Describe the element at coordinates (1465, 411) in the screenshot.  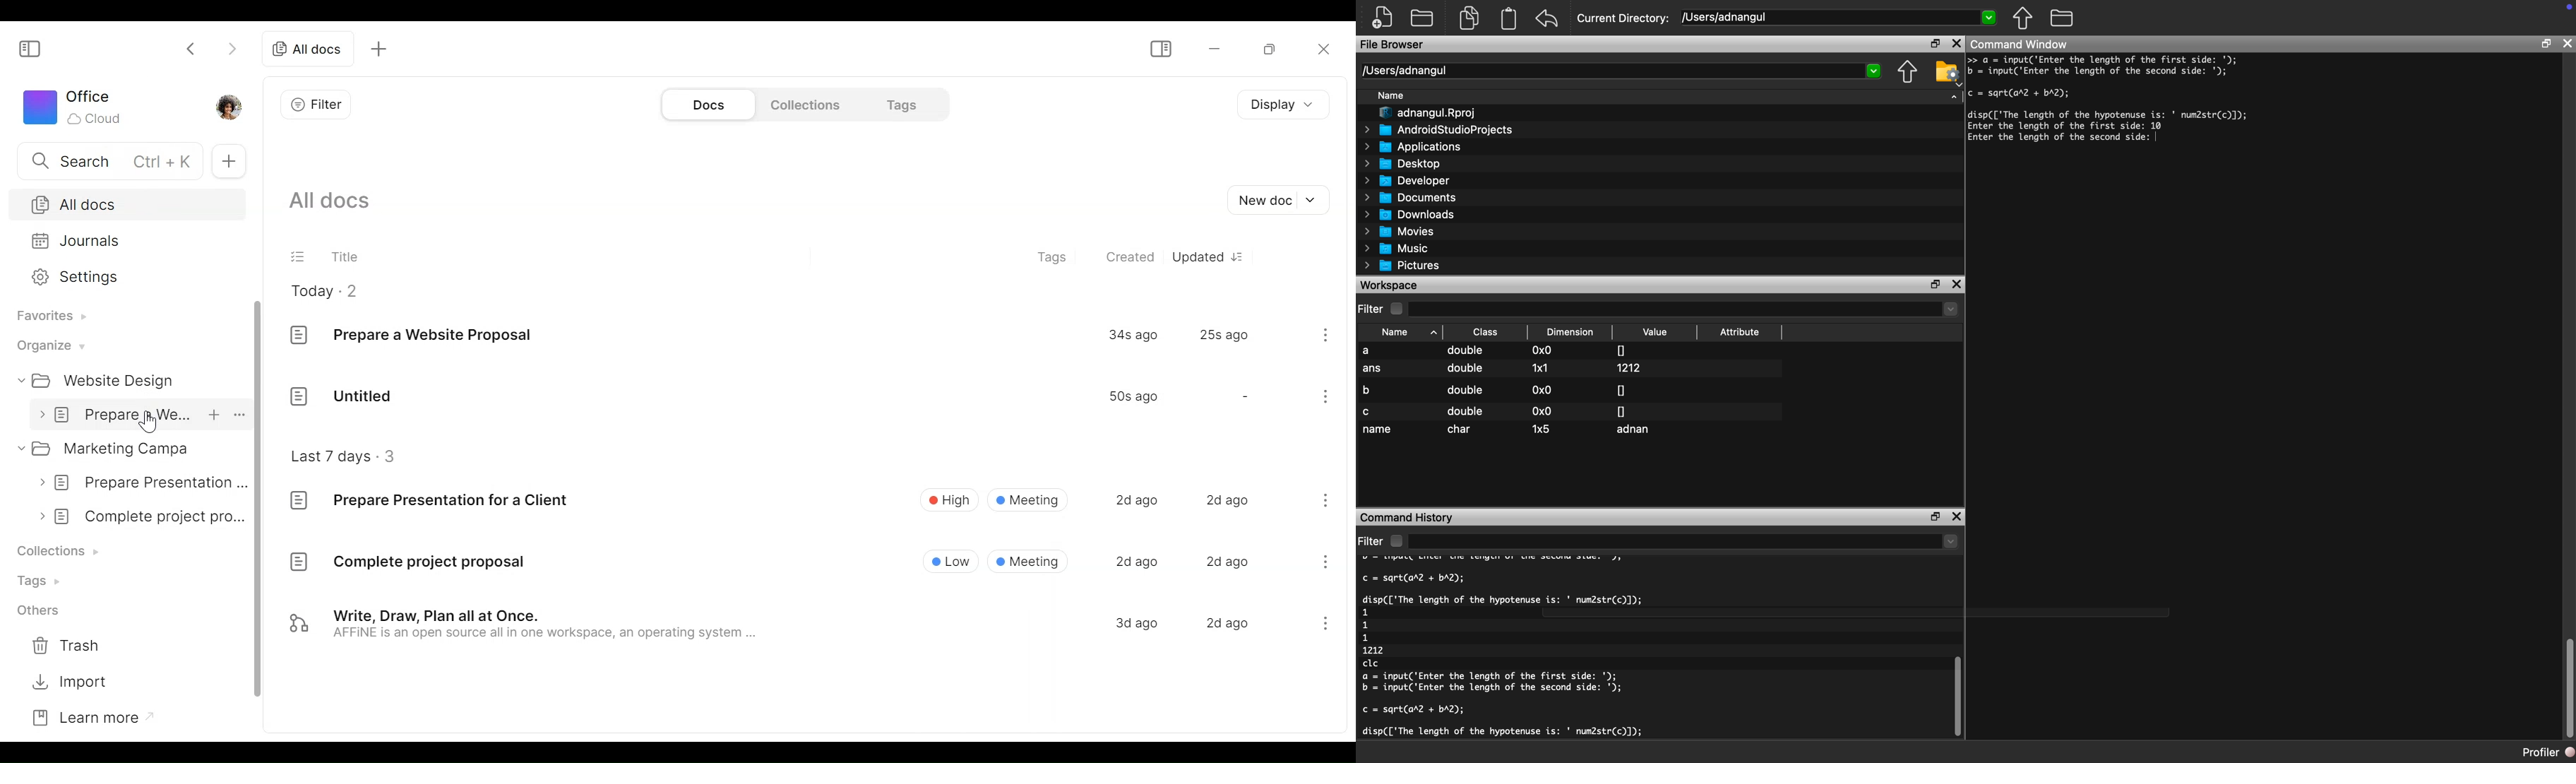
I see `double` at that location.